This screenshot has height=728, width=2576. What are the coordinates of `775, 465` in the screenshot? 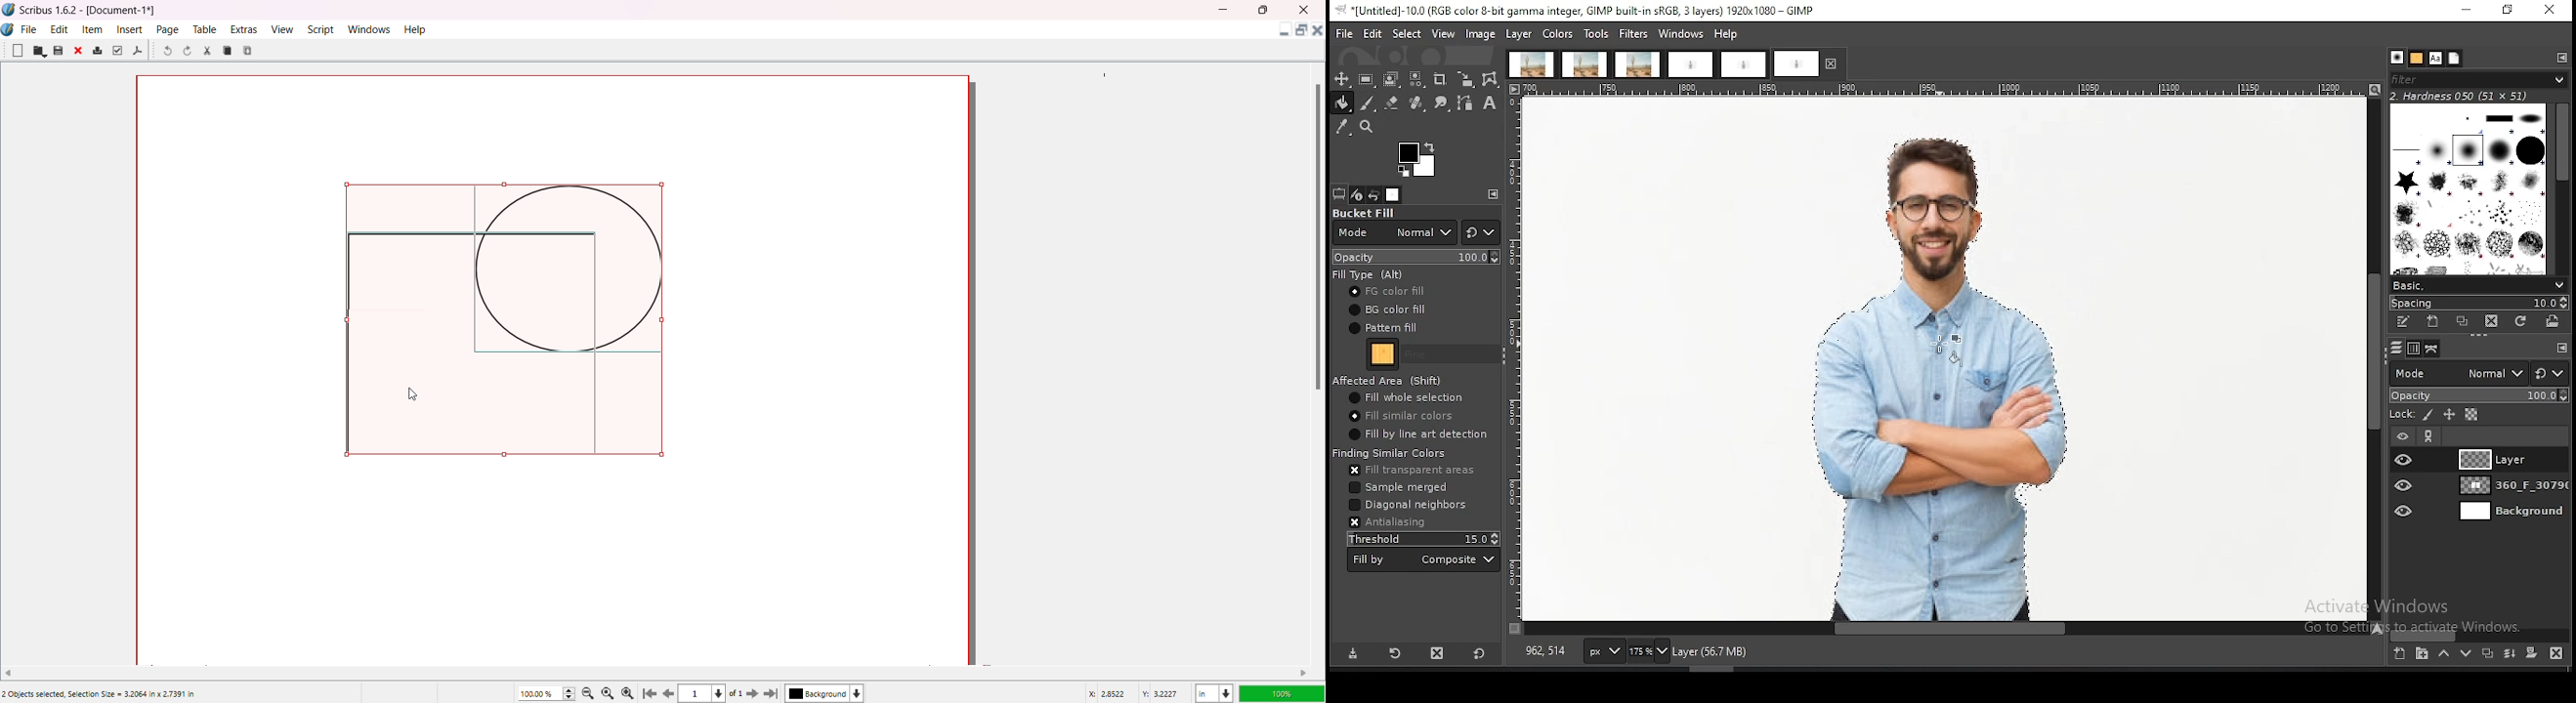 It's located at (1547, 652).